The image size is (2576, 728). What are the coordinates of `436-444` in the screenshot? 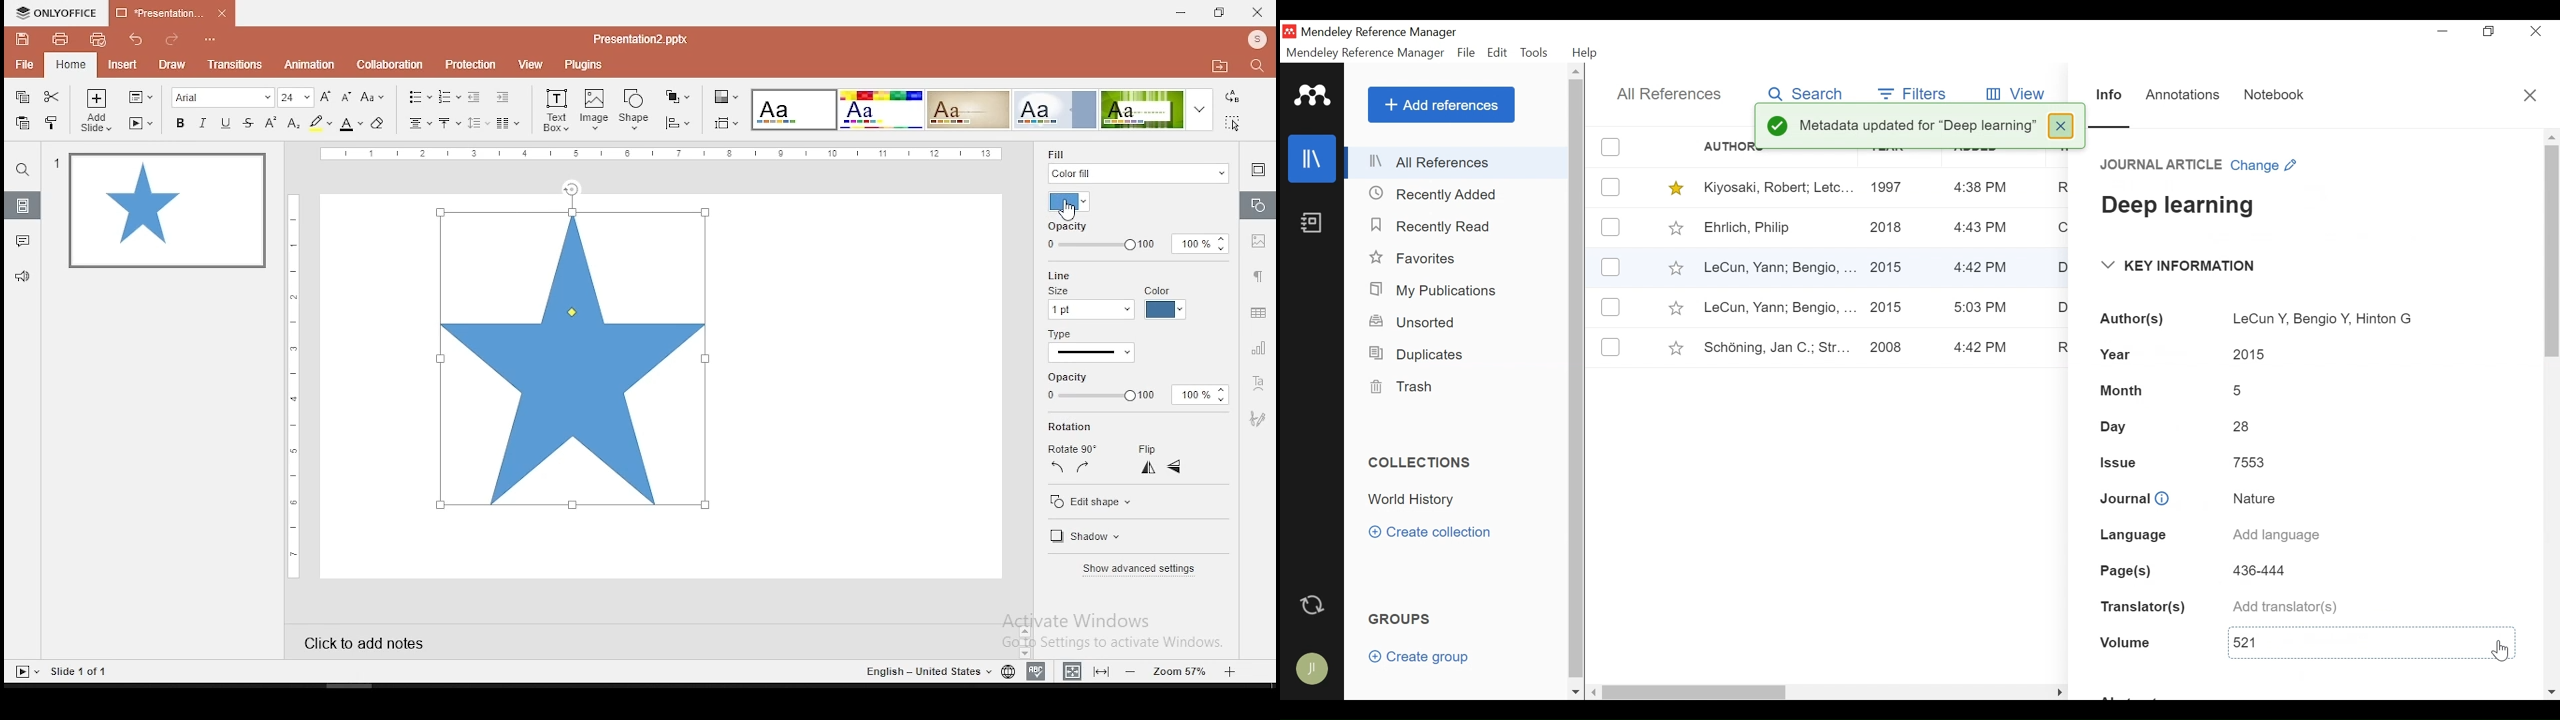 It's located at (2267, 568).